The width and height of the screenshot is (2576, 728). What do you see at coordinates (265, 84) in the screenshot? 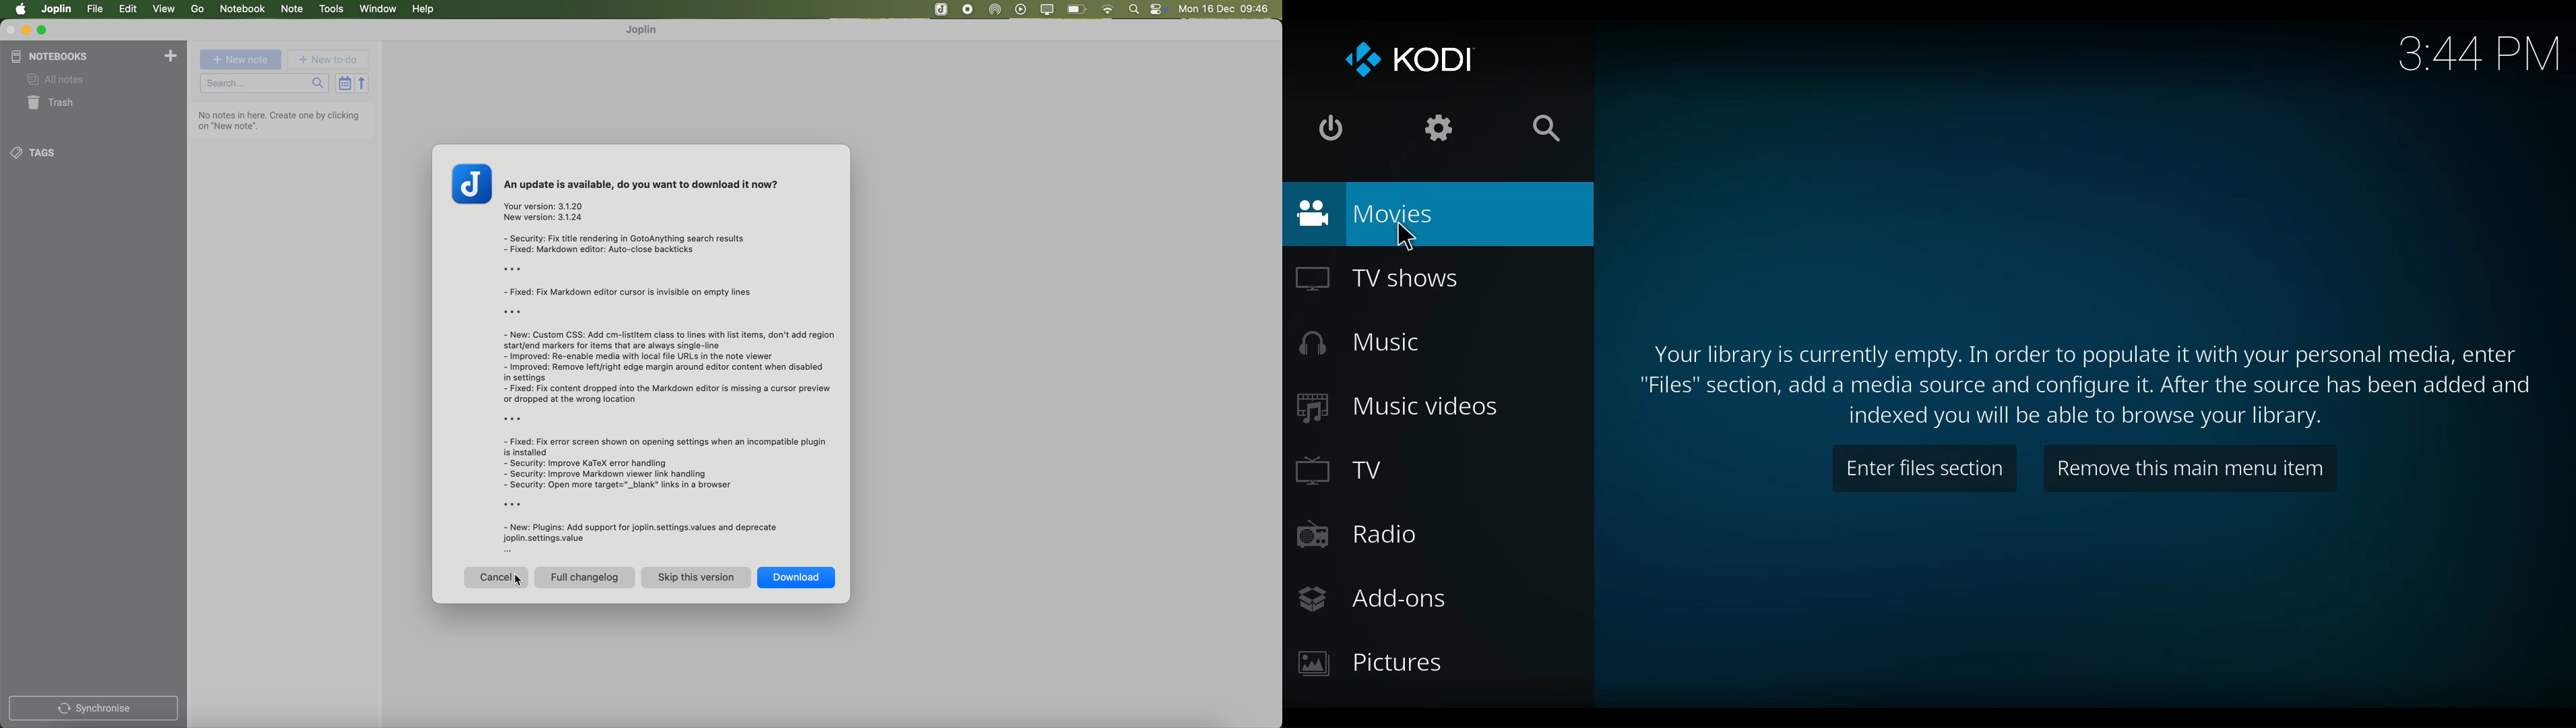
I see `search bar` at bounding box center [265, 84].